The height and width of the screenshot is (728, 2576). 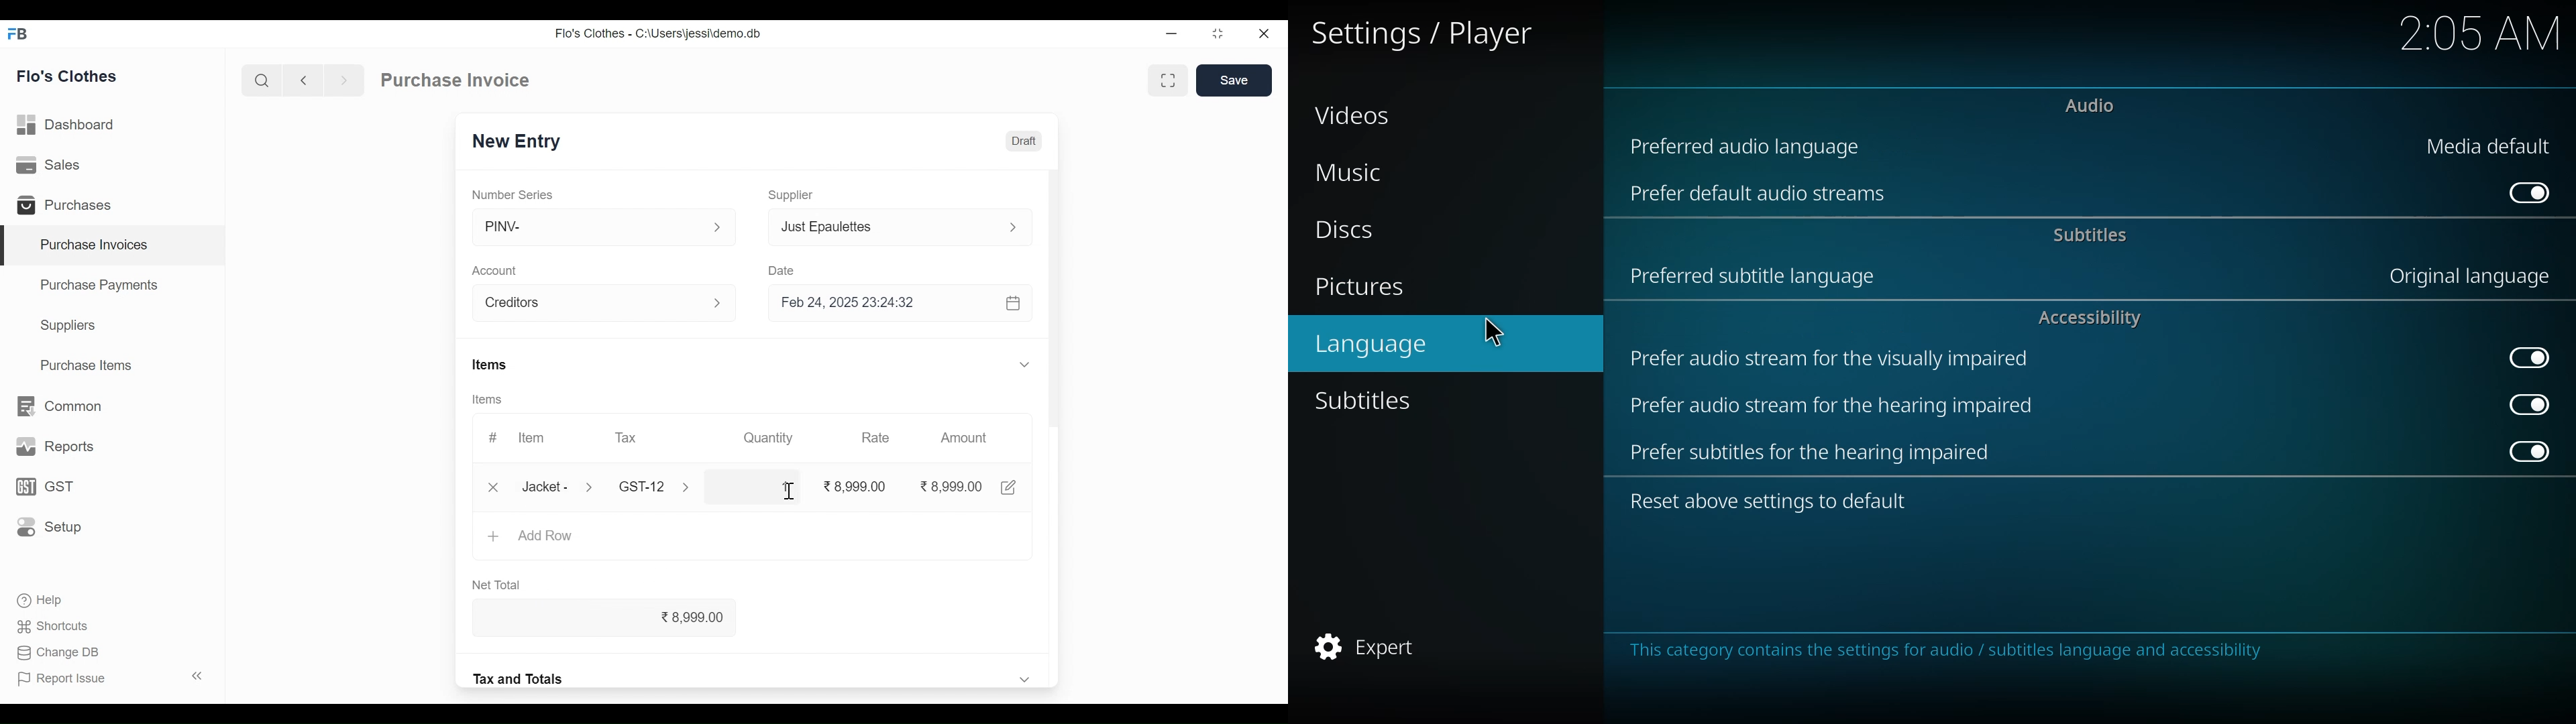 I want to click on Account, so click(x=496, y=271).